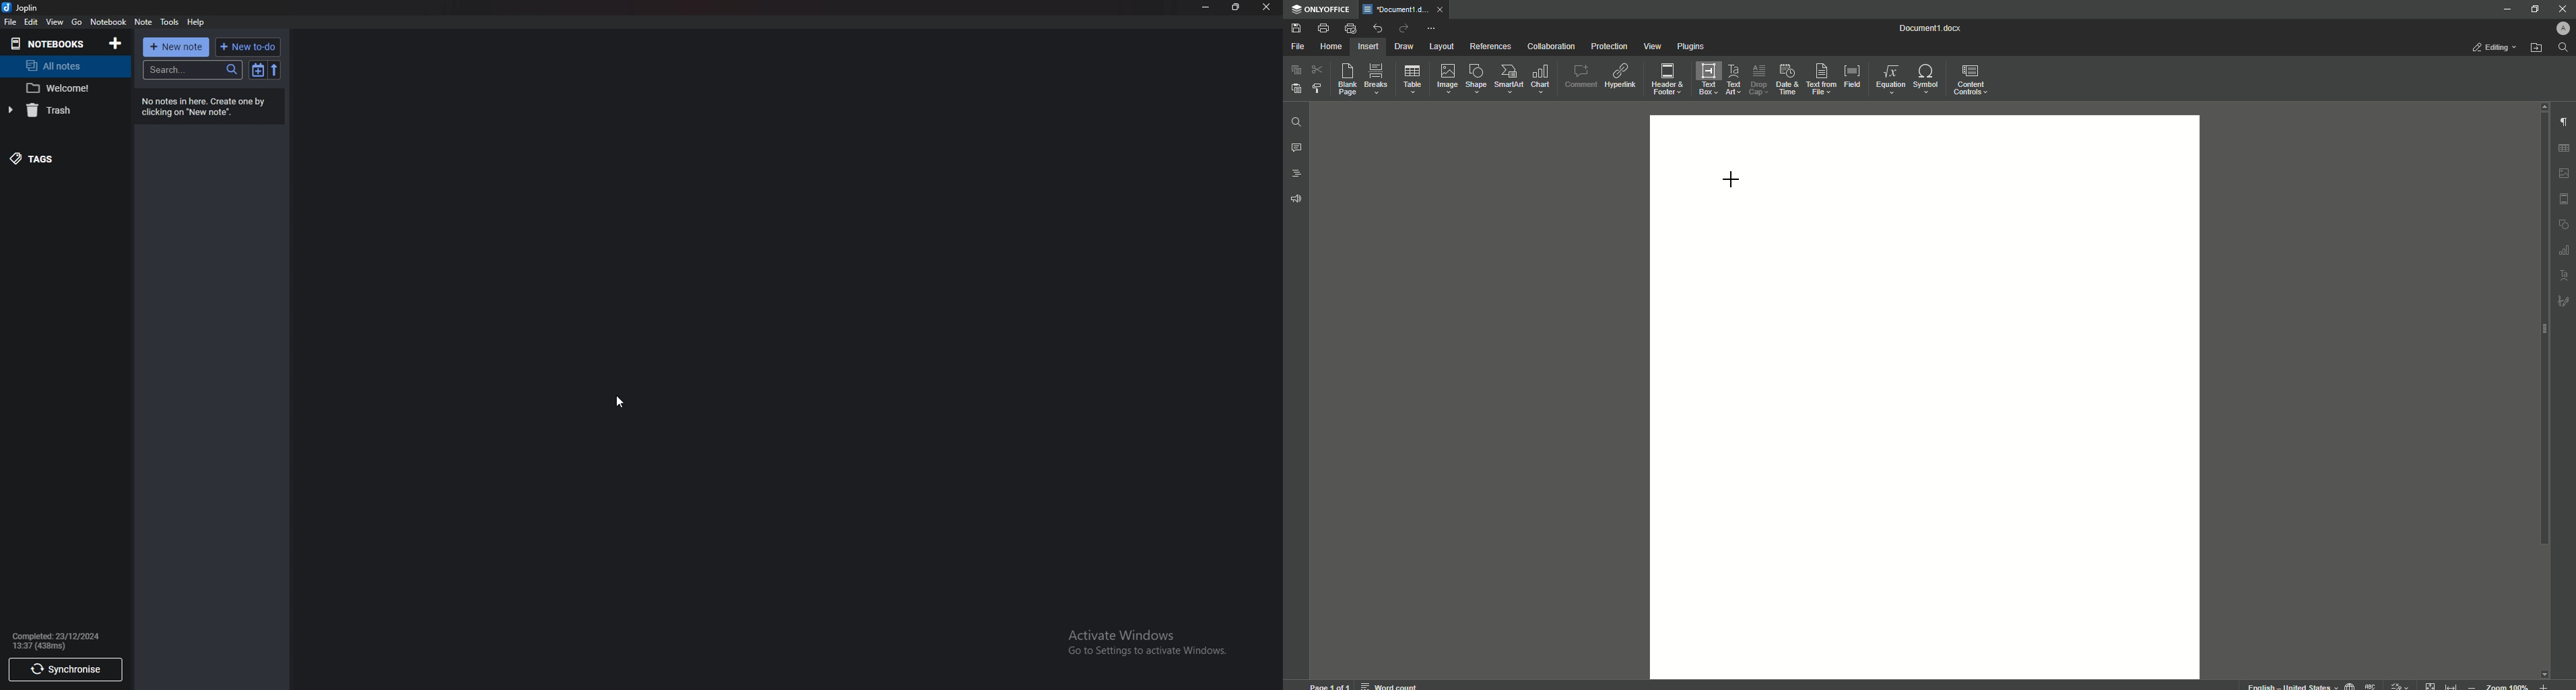 Image resolution: width=2576 pixels, height=700 pixels. I want to click on Hyperlink, so click(1622, 76).